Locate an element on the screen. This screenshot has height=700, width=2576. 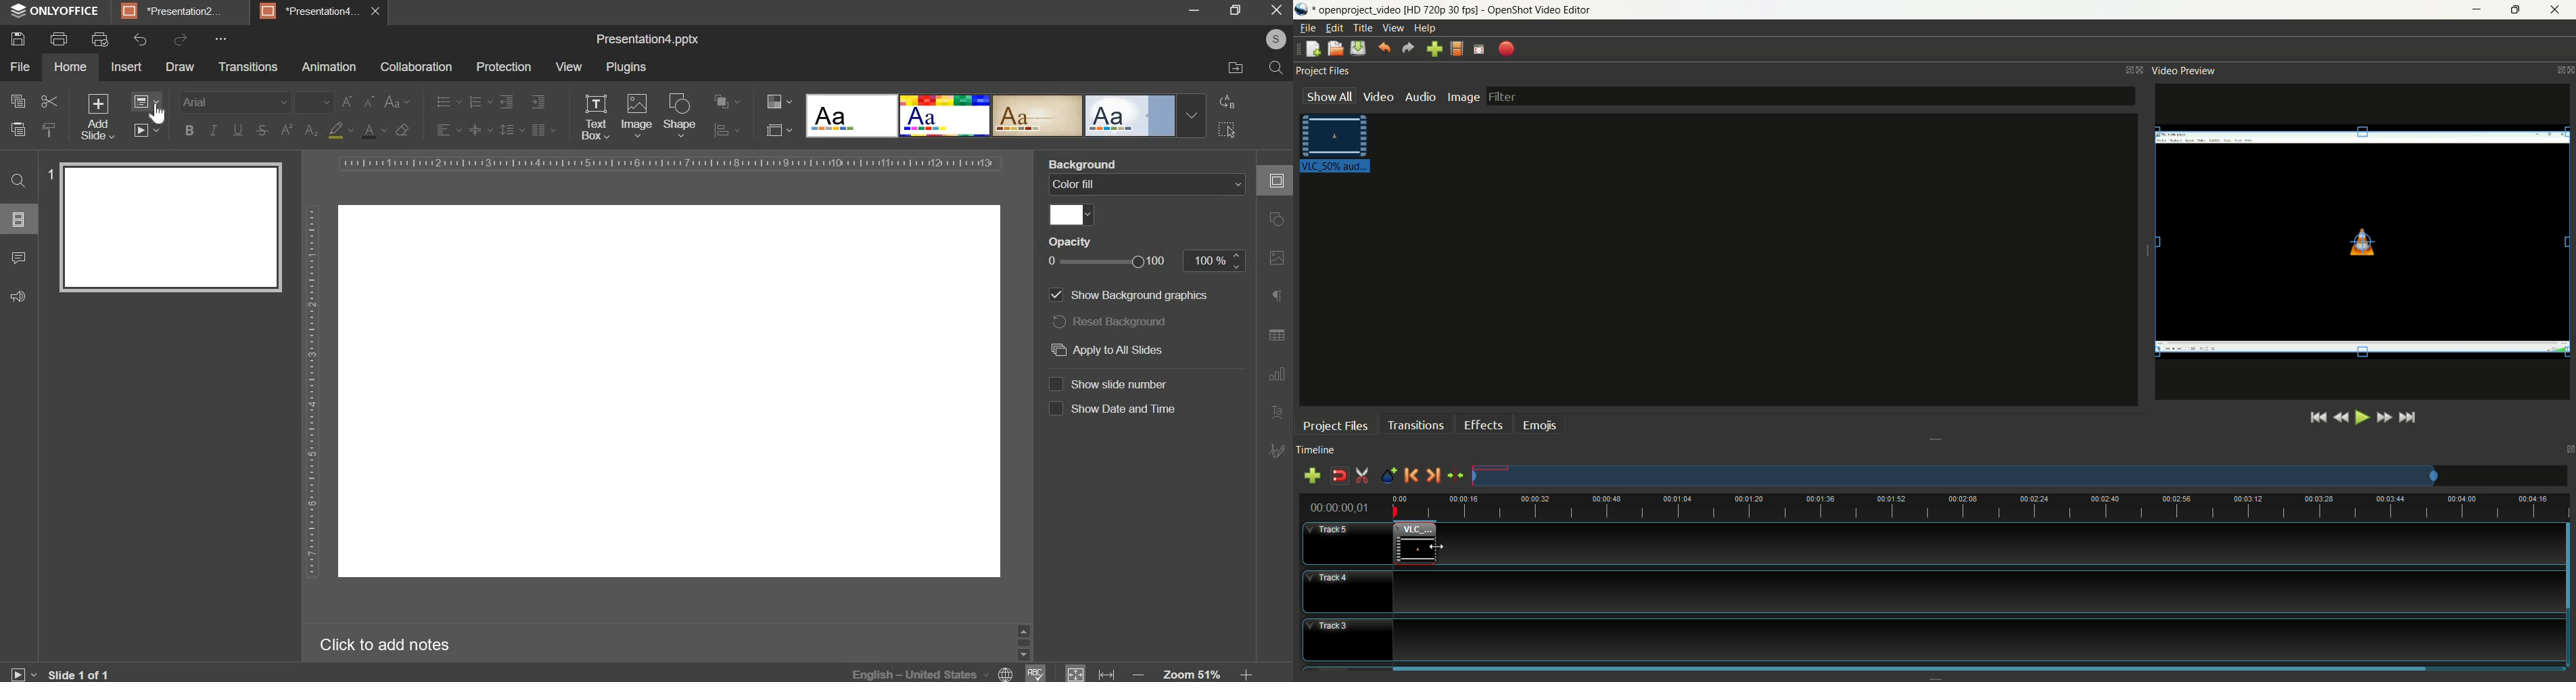
copy is located at coordinates (17, 101).